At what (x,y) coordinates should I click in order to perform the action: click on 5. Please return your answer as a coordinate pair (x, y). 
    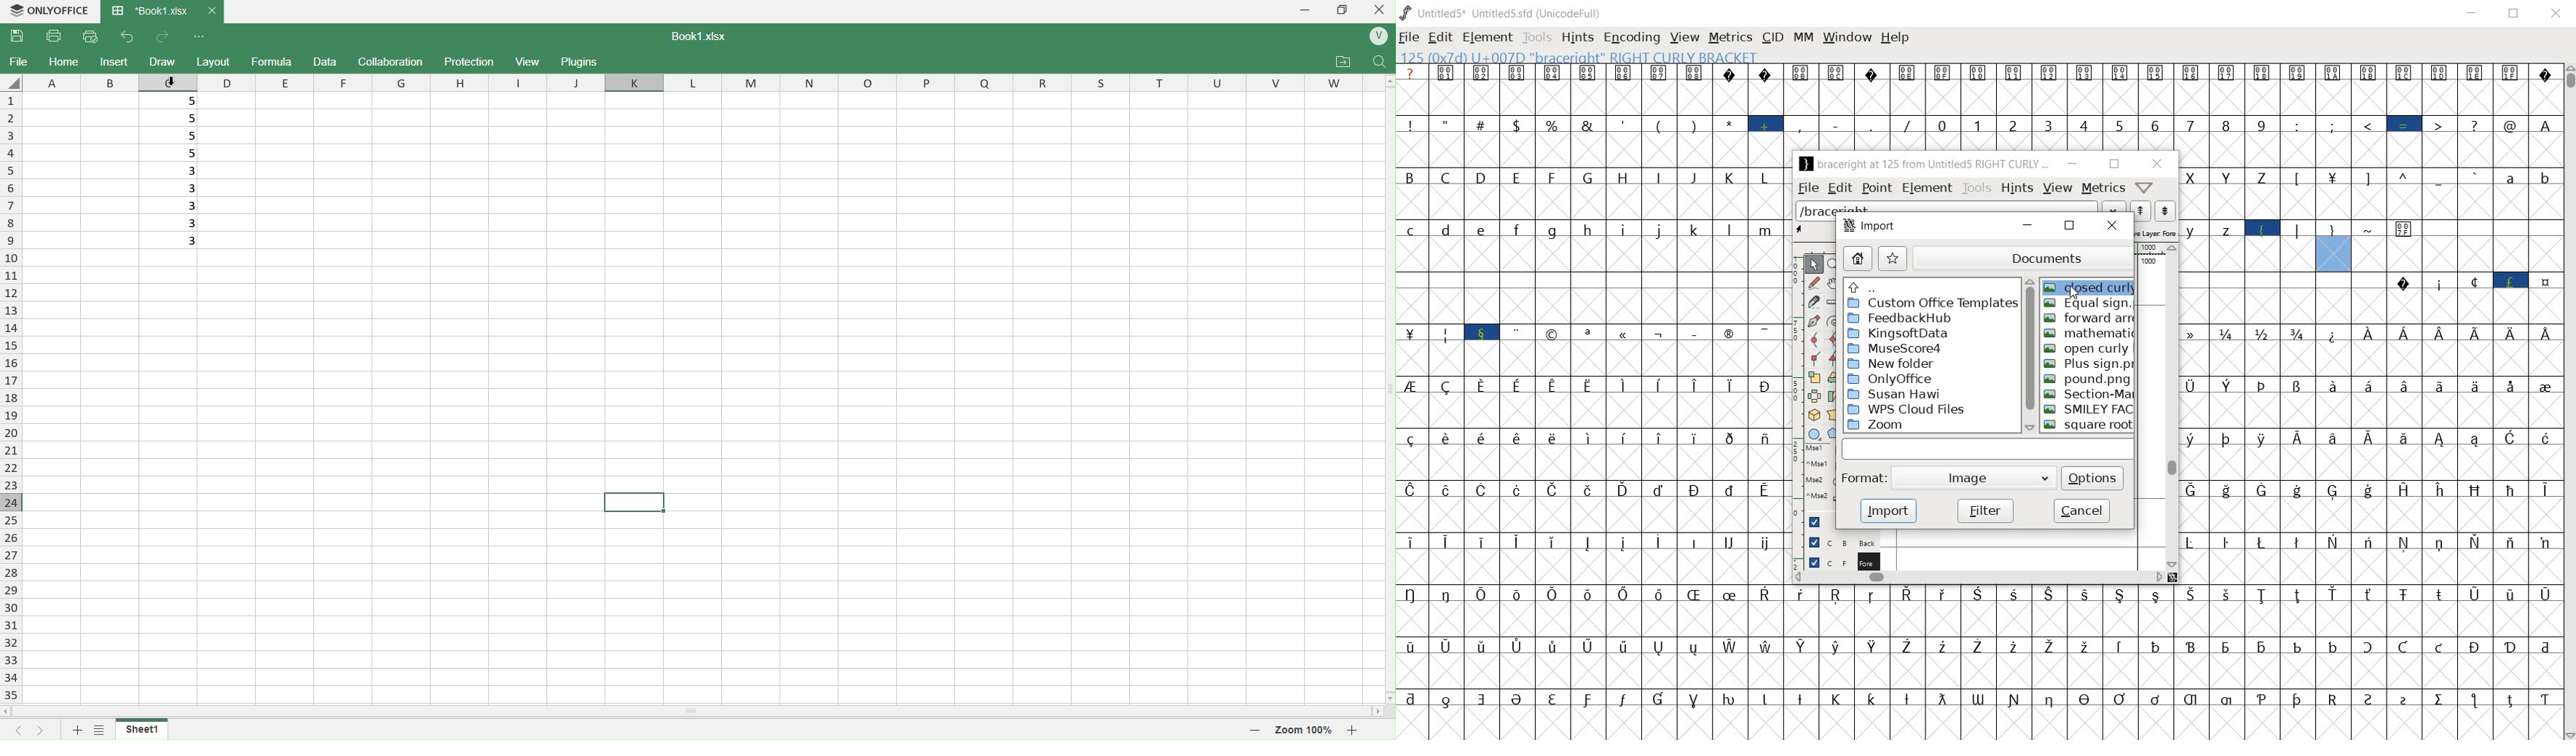
    Looking at the image, I should click on (173, 118).